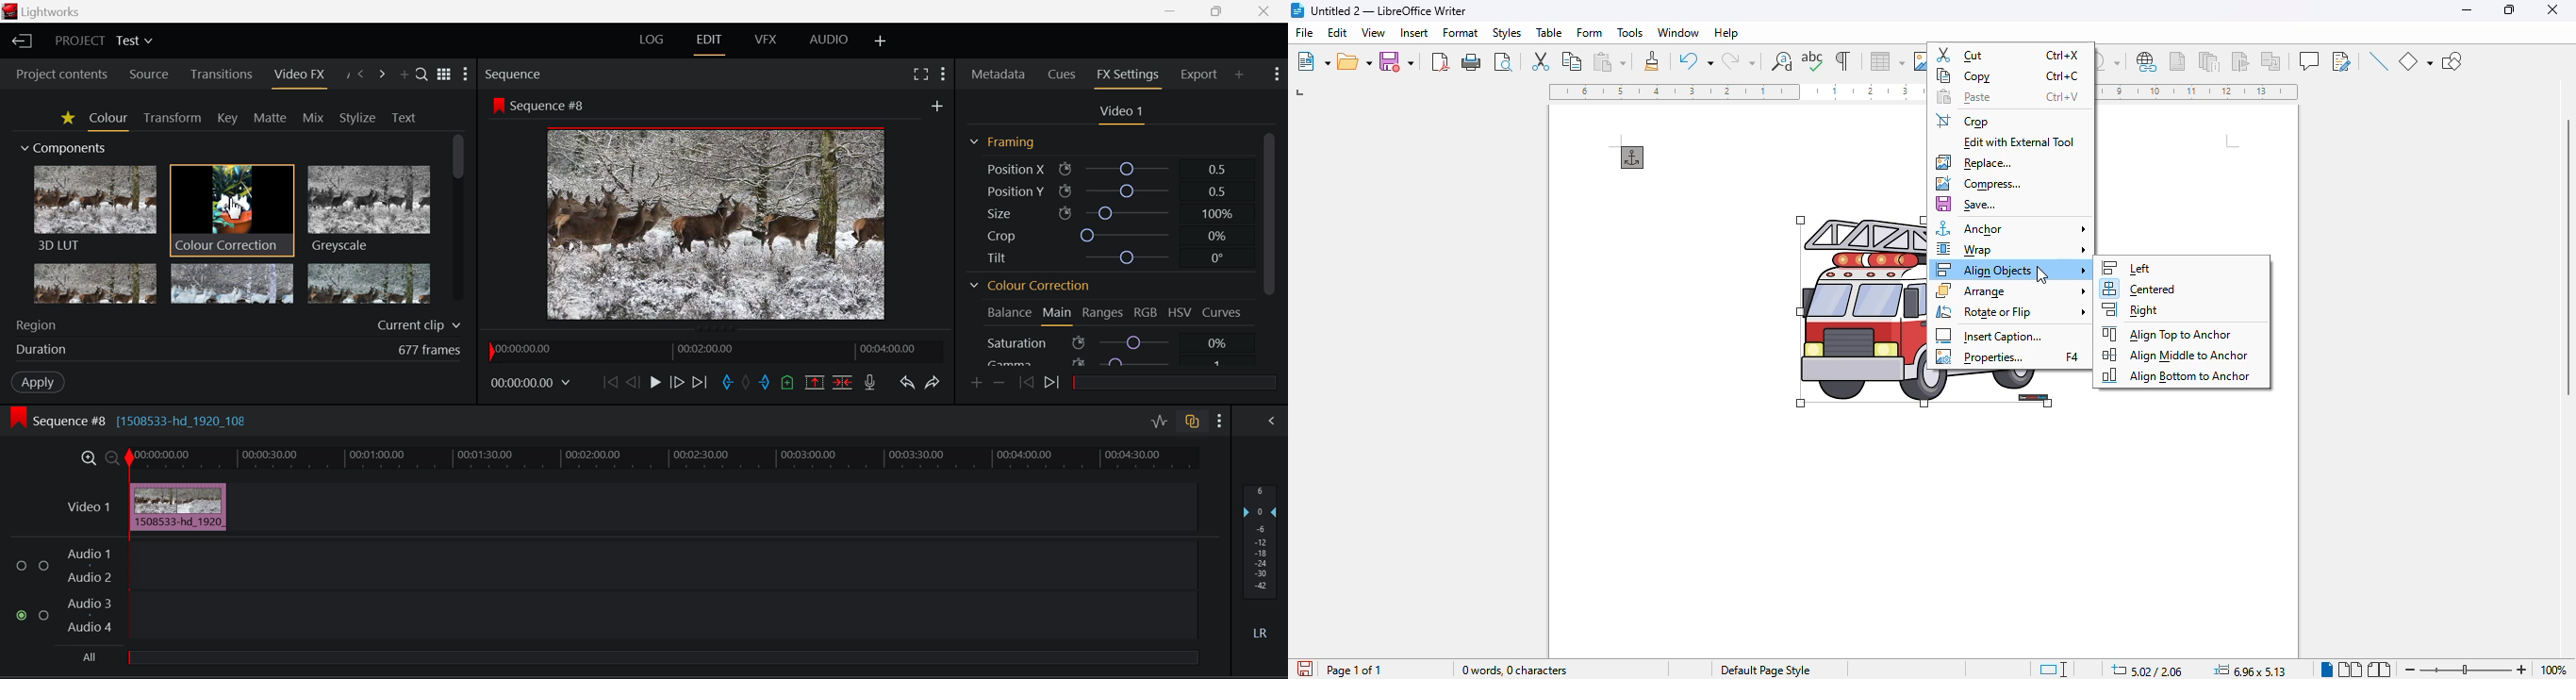 The height and width of the screenshot is (700, 2576). What do you see at coordinates (89, 605) in the screenshot?
I see `Audio 3` at bounding box center [89, 605].